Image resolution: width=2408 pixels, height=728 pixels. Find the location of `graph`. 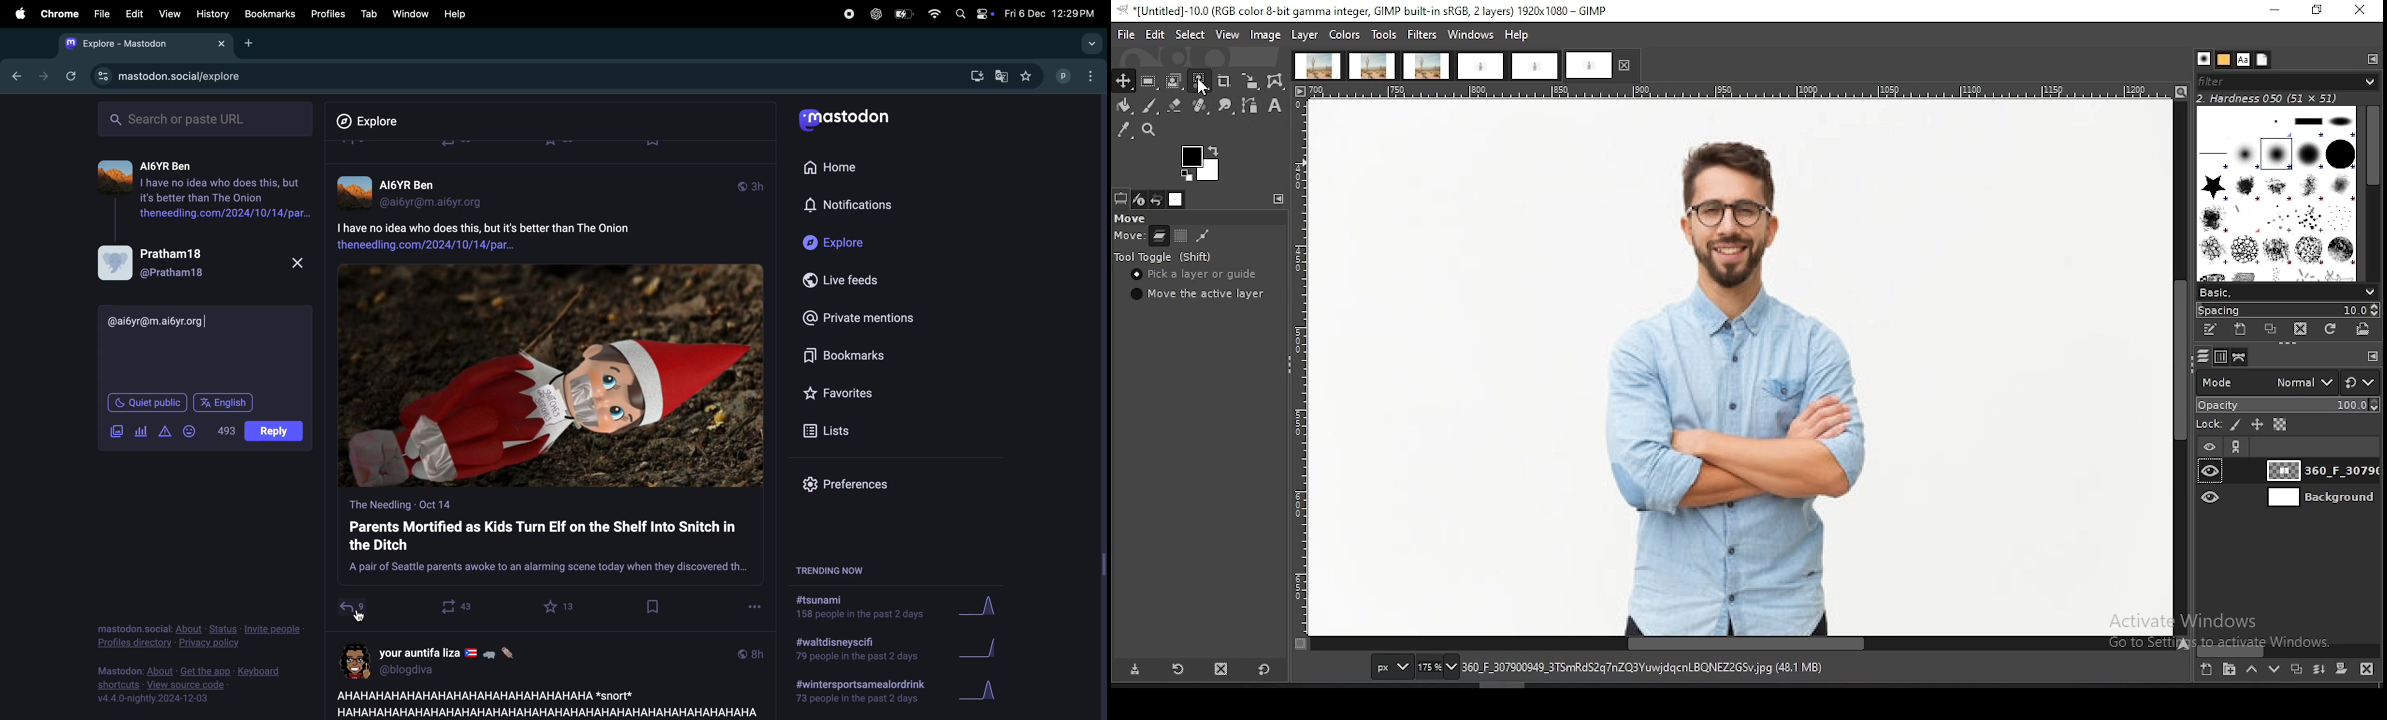

graph is located at coordinates (979, 693).